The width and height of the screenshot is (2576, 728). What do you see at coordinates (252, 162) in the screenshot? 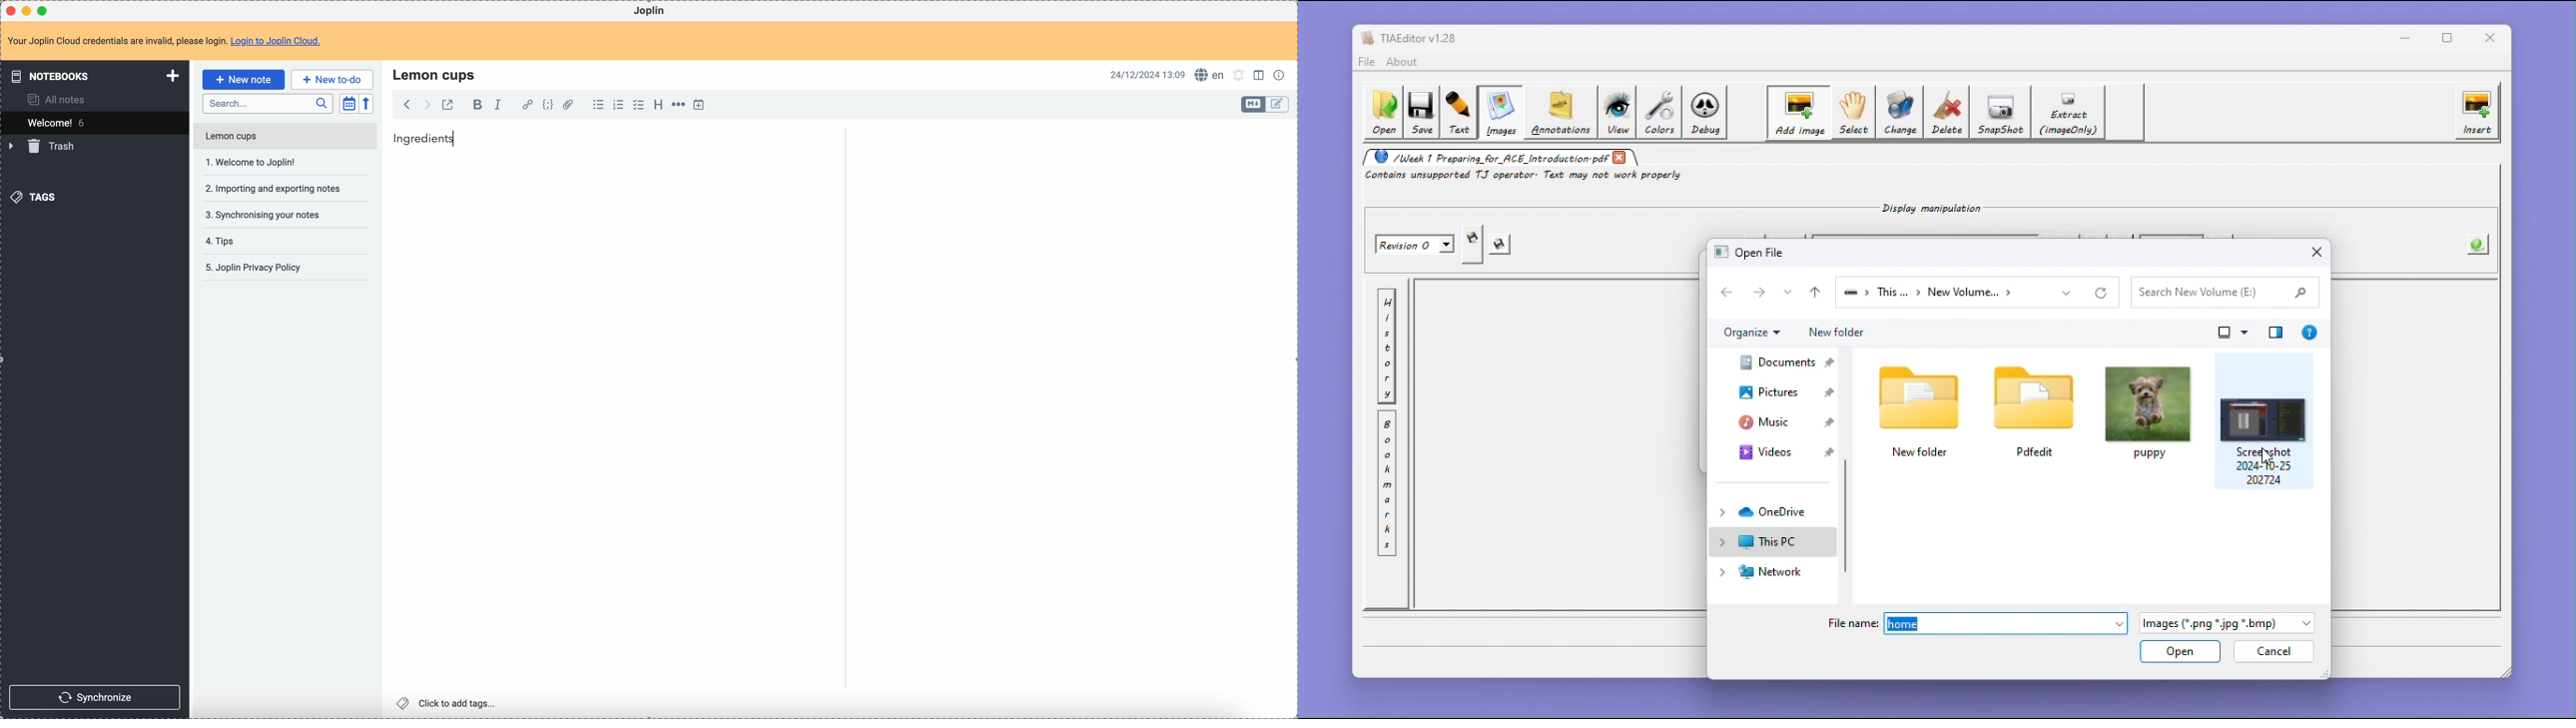
I see `welcome to Joplin!` at bounding box center [252, 162].